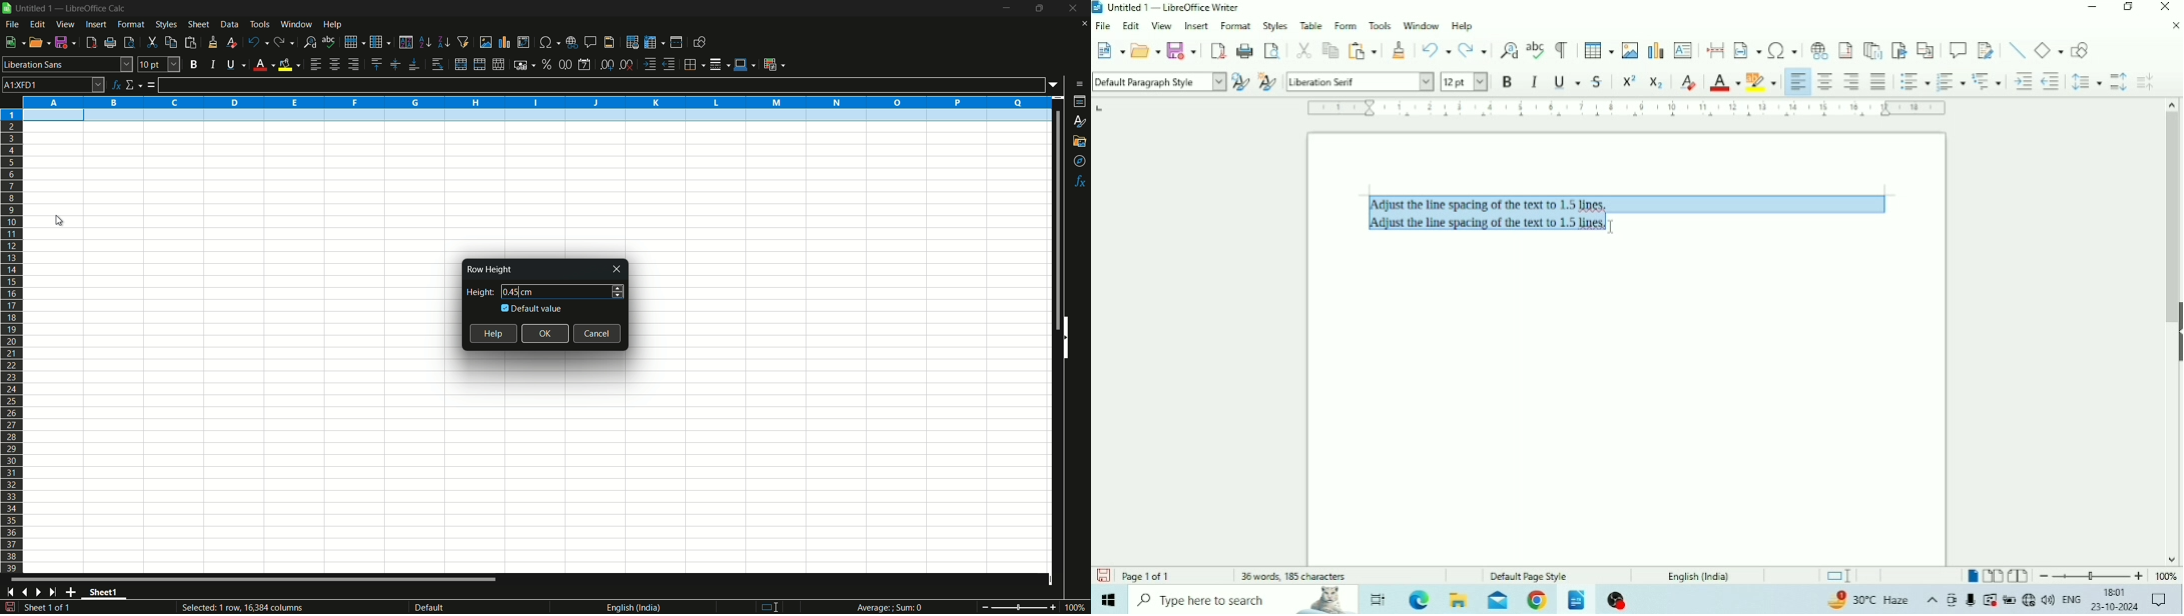 The image size is (2184, 616). Describe the element at coordinates (116, 85) in the screenshot. I see `function wizard` at that location.